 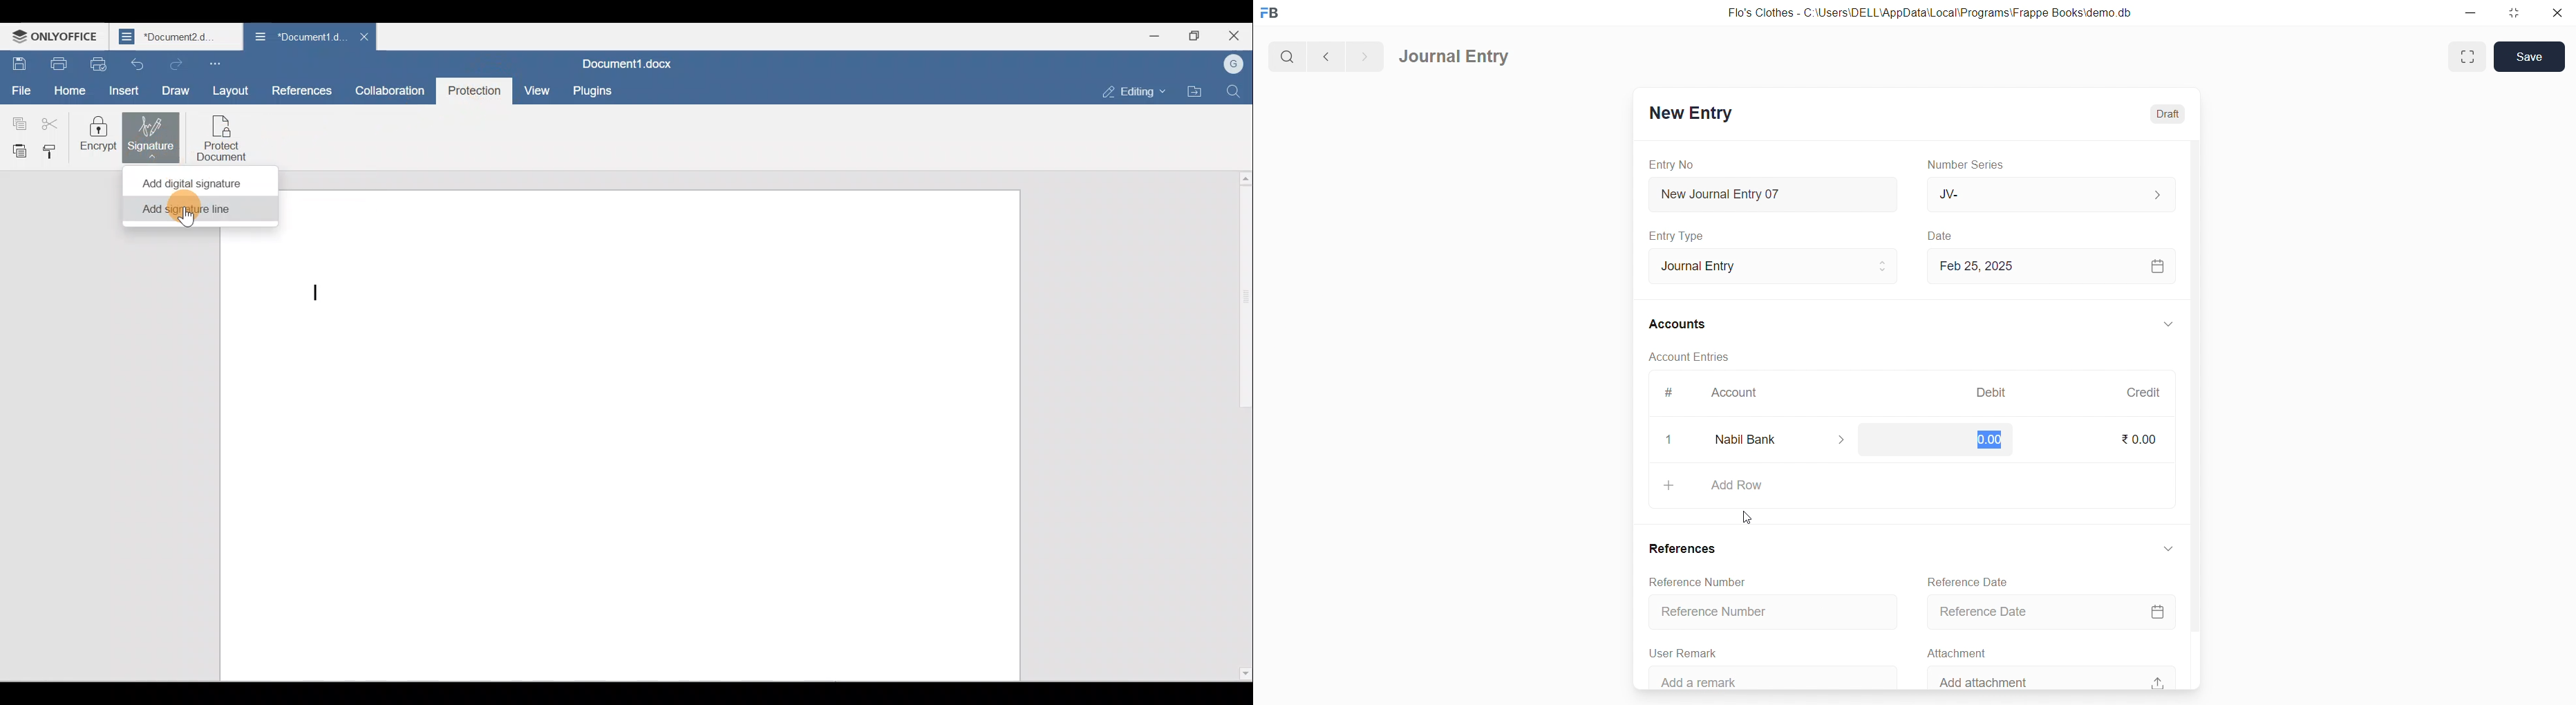 What do you see at coordinates (126, 90) in the screenshot?
I see `Insert` at bounding box center [126, 90].